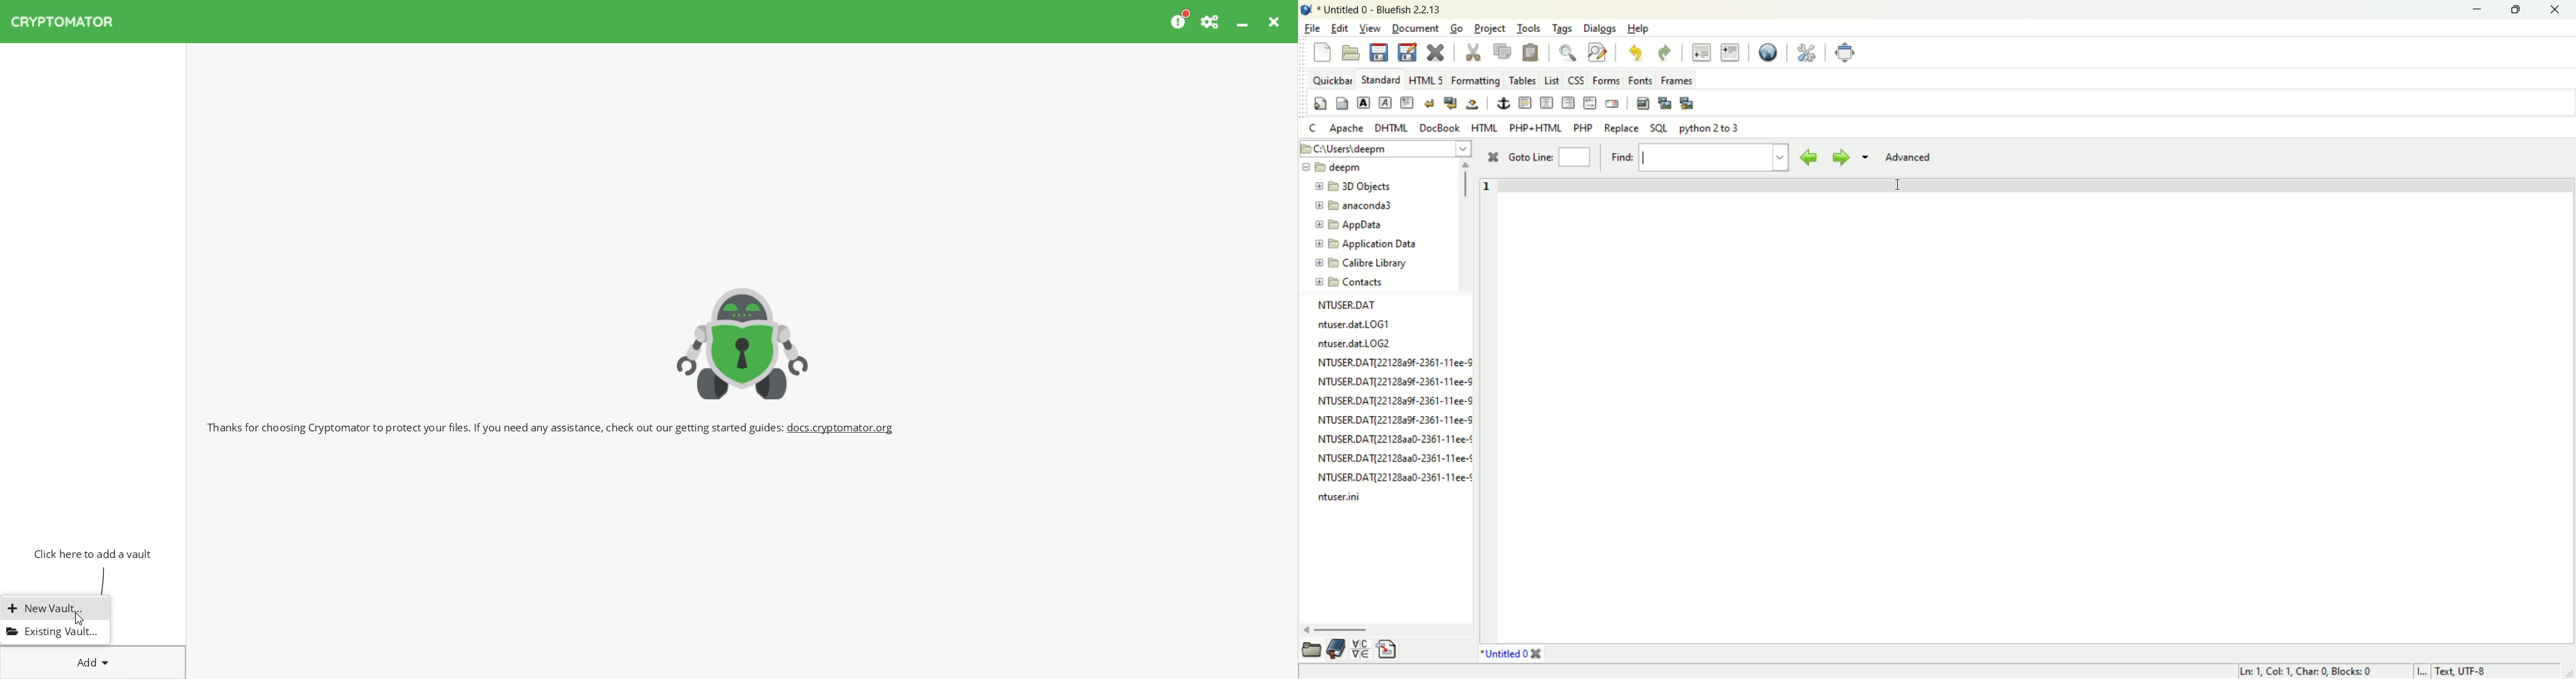  Describe the element at coordinates (1492, 29) in the screenshot. I see `project` at that location.